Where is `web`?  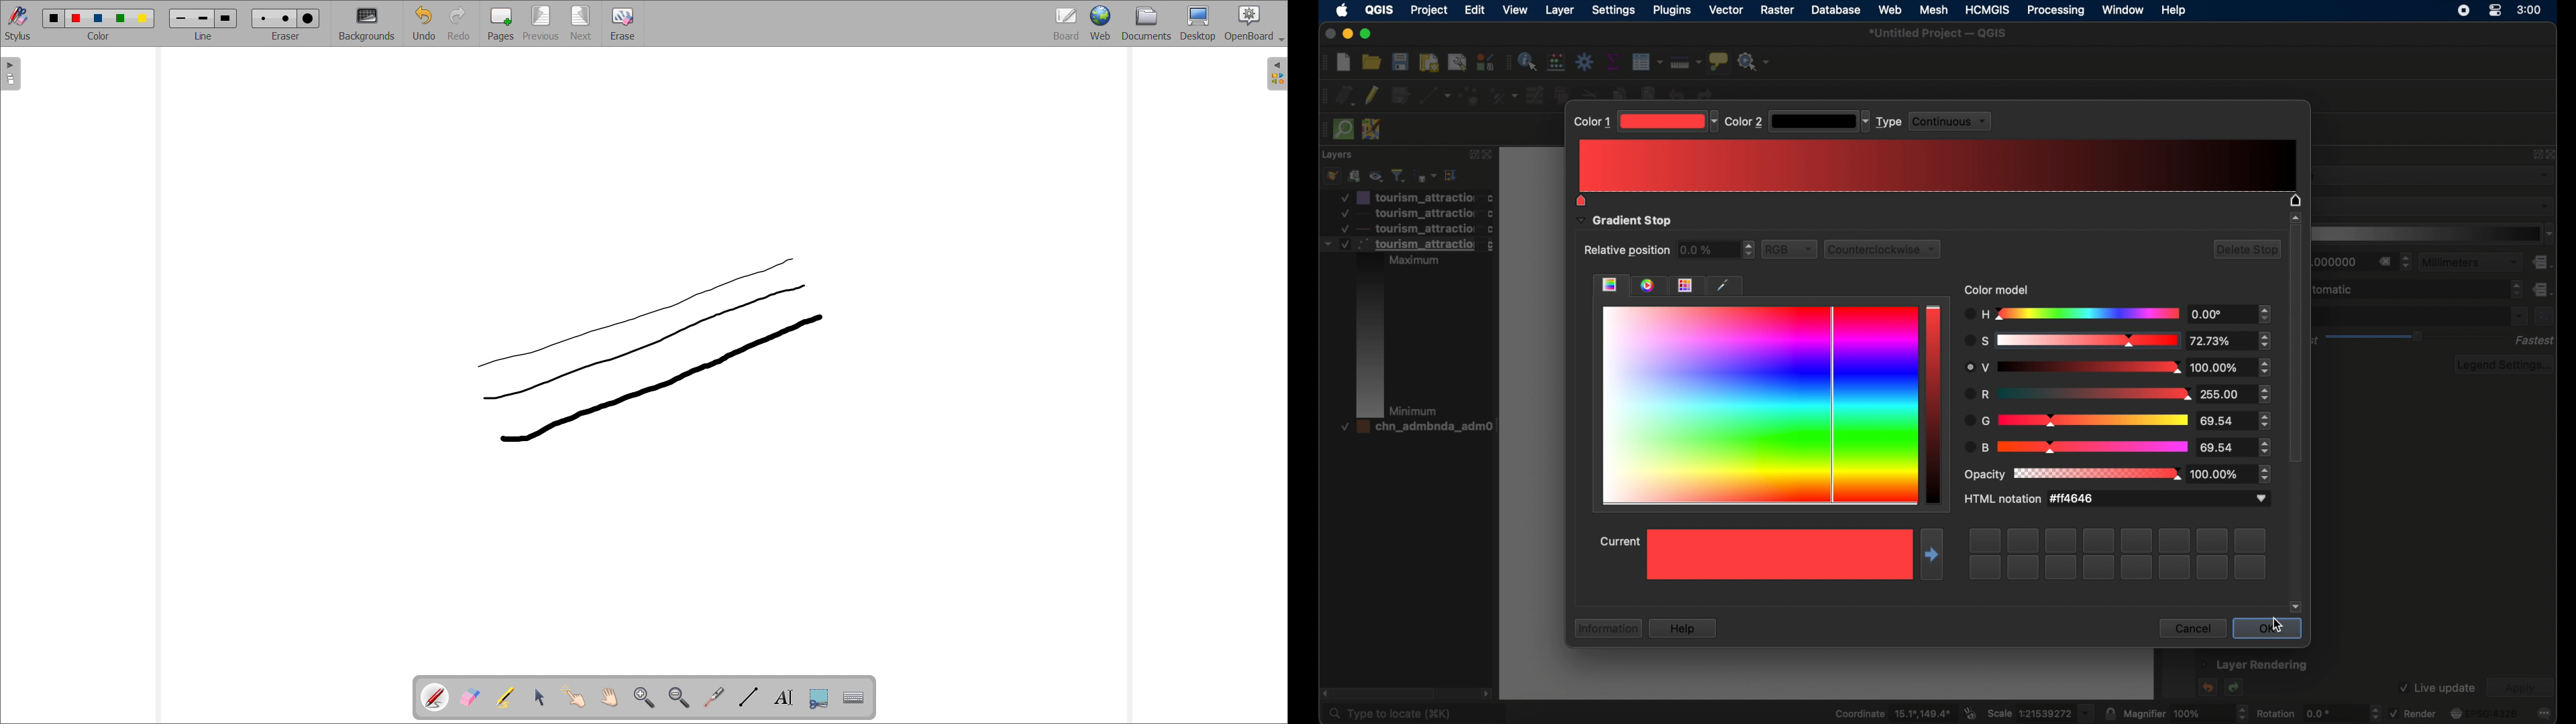 web is located at coordinates (1891, 9).